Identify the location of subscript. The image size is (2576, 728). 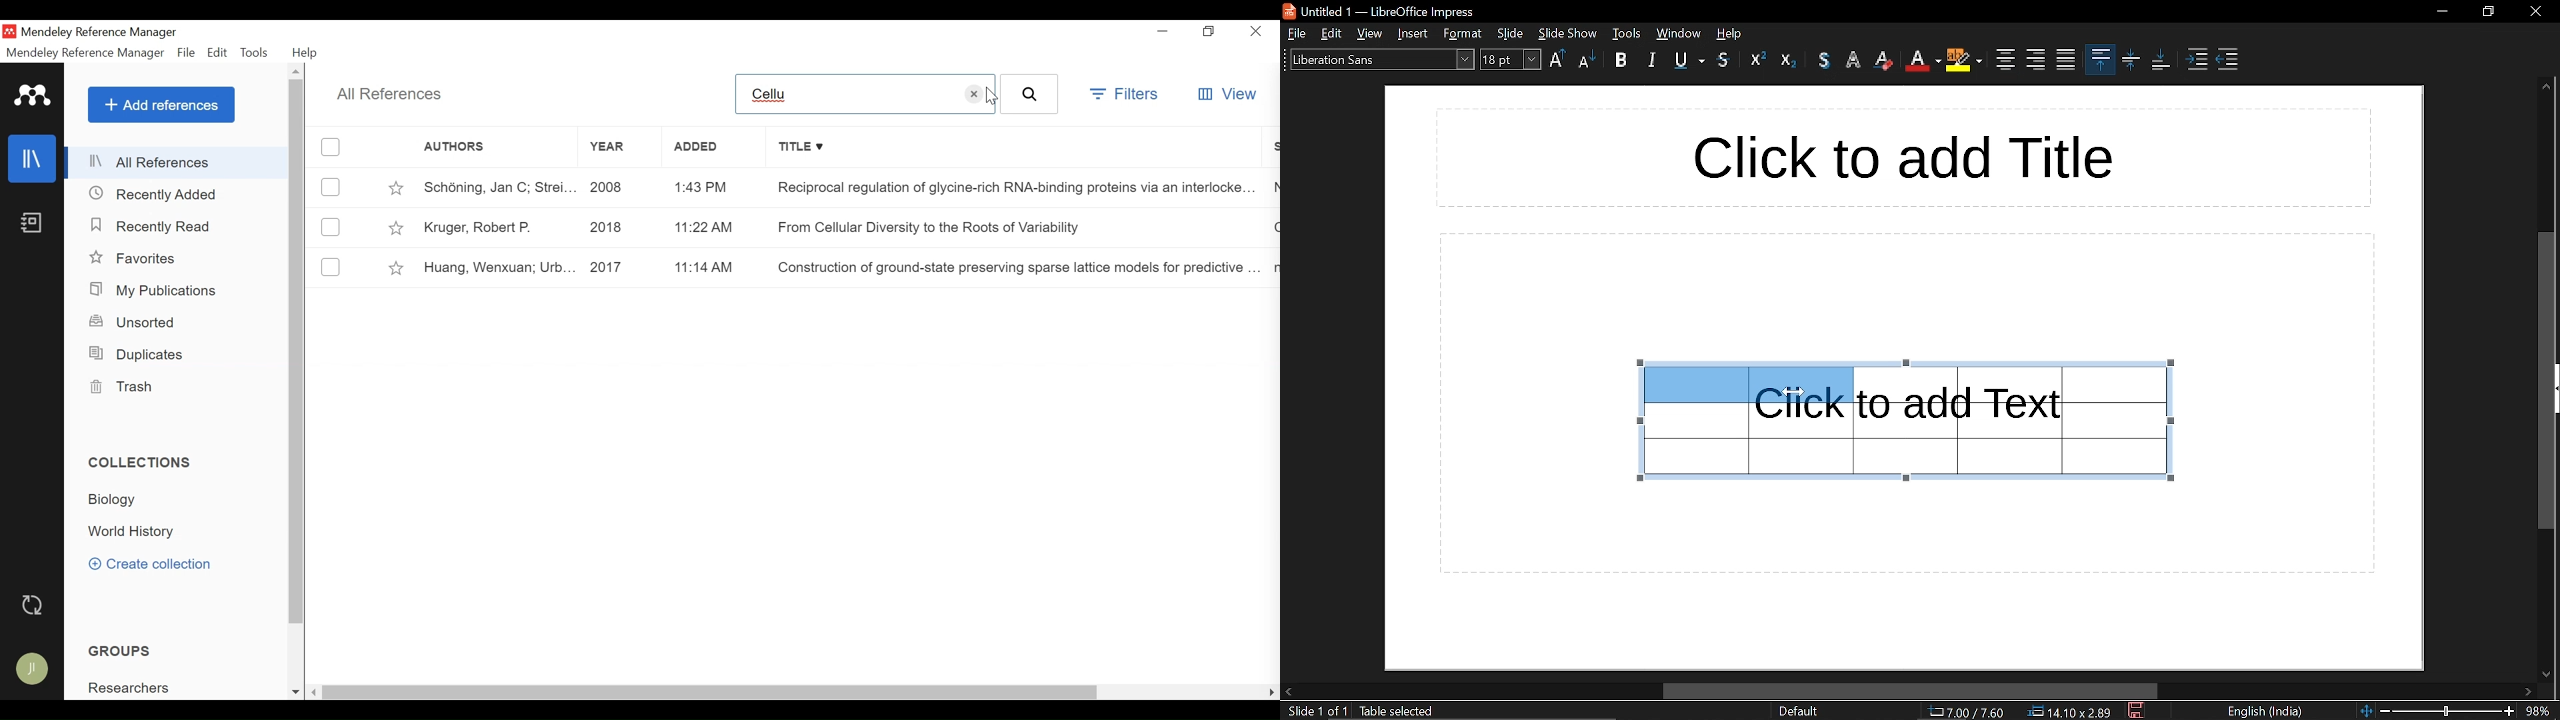
(1789, 59).